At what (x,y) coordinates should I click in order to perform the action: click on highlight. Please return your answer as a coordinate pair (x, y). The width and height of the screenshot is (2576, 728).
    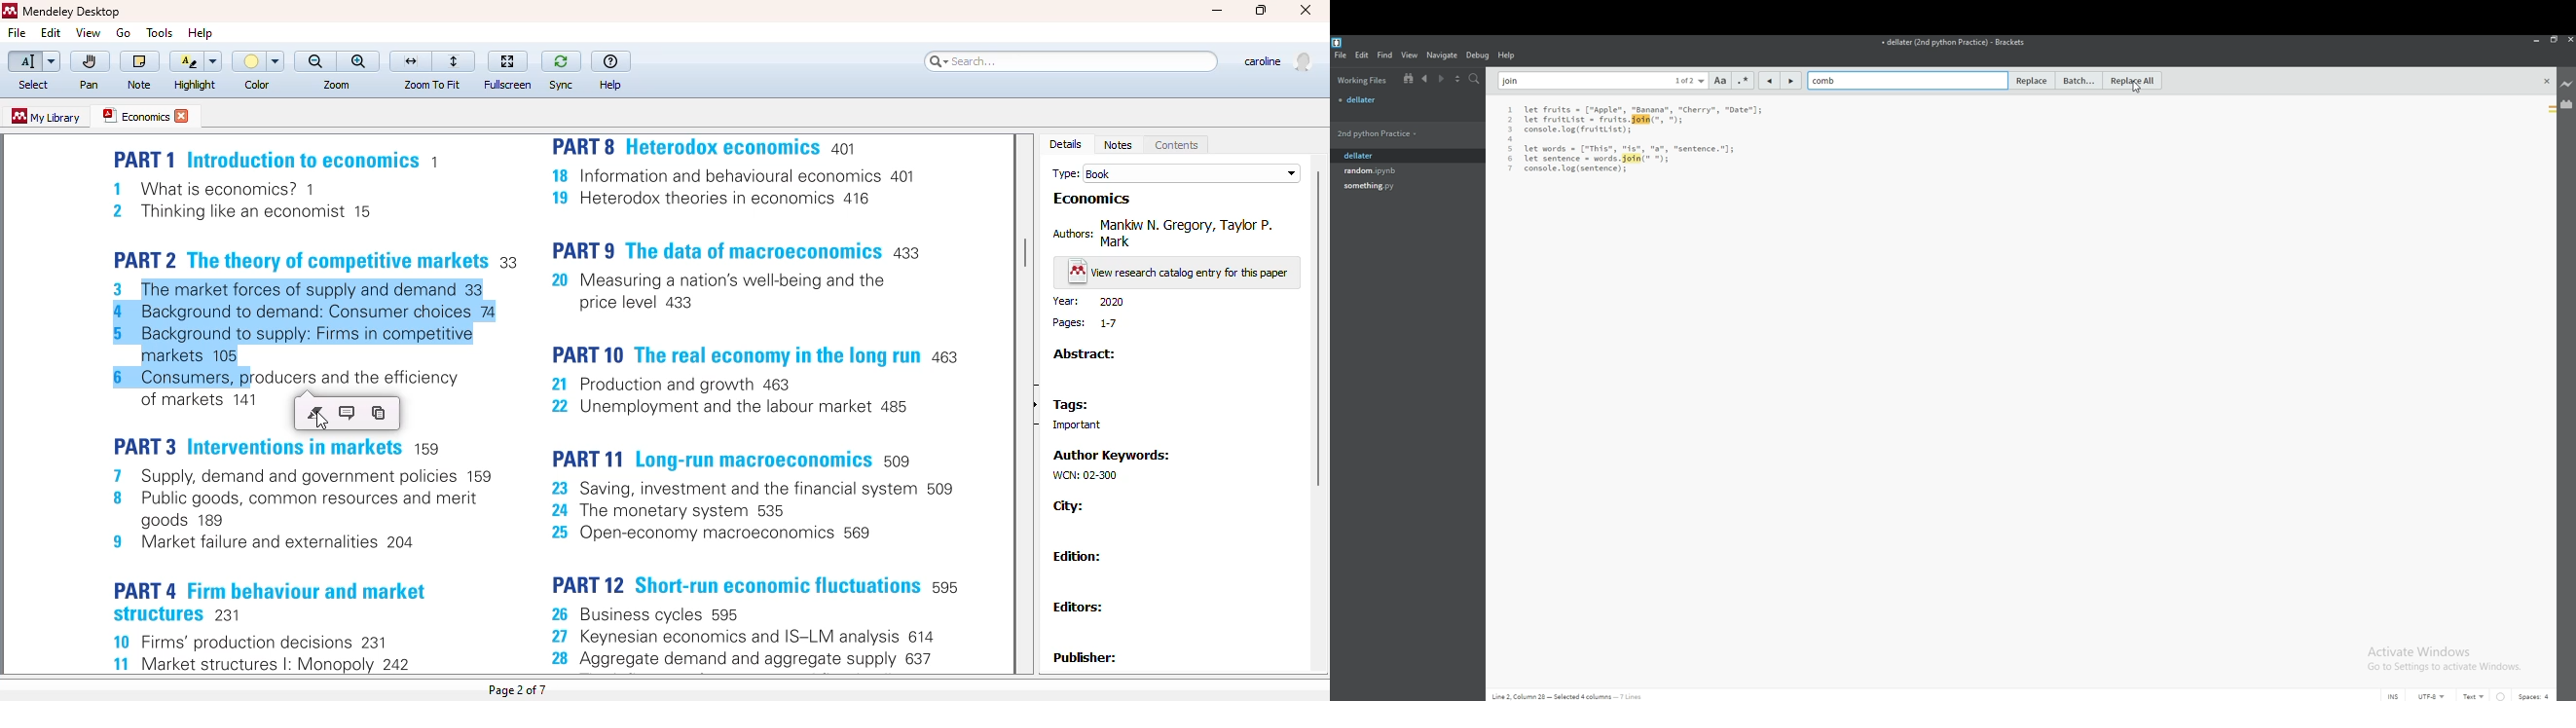
    Looking at the image, I should click on (194, 61).